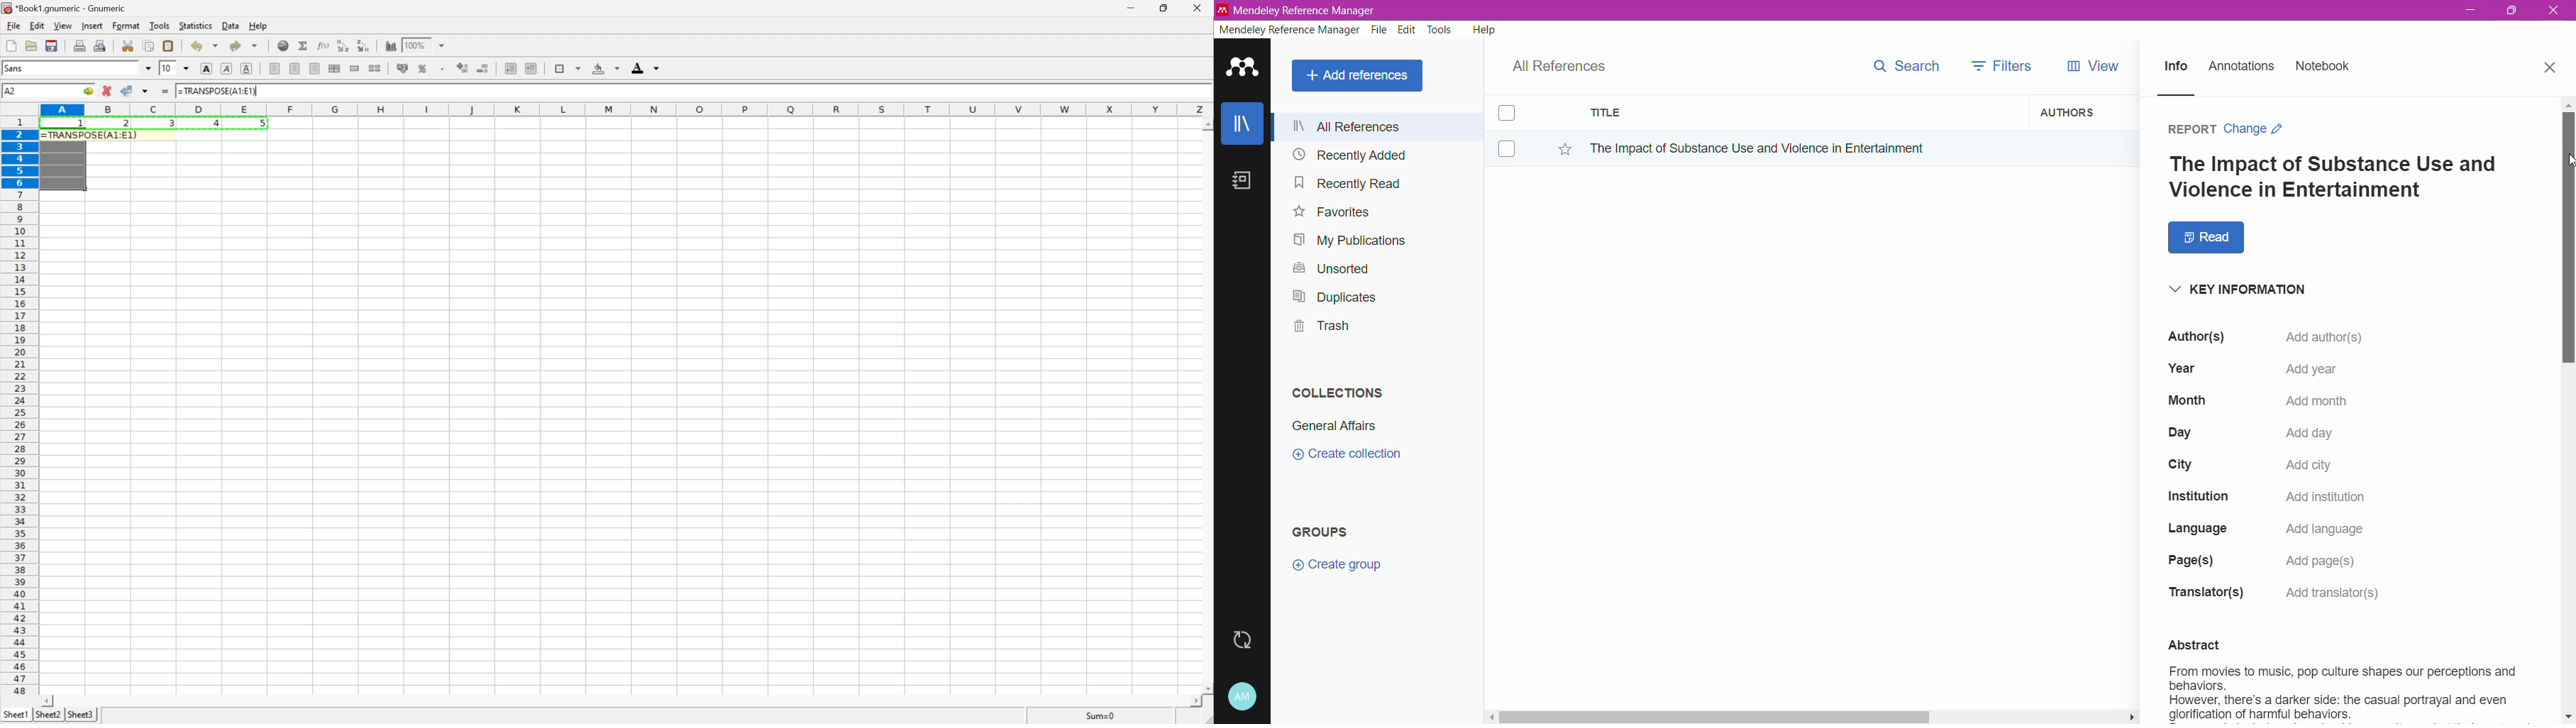 Image resolution: width=2576 pixels, height=728 pixels. Describe the element at coordinates (209, 68) in the screenshot. I see `bold` at that location.